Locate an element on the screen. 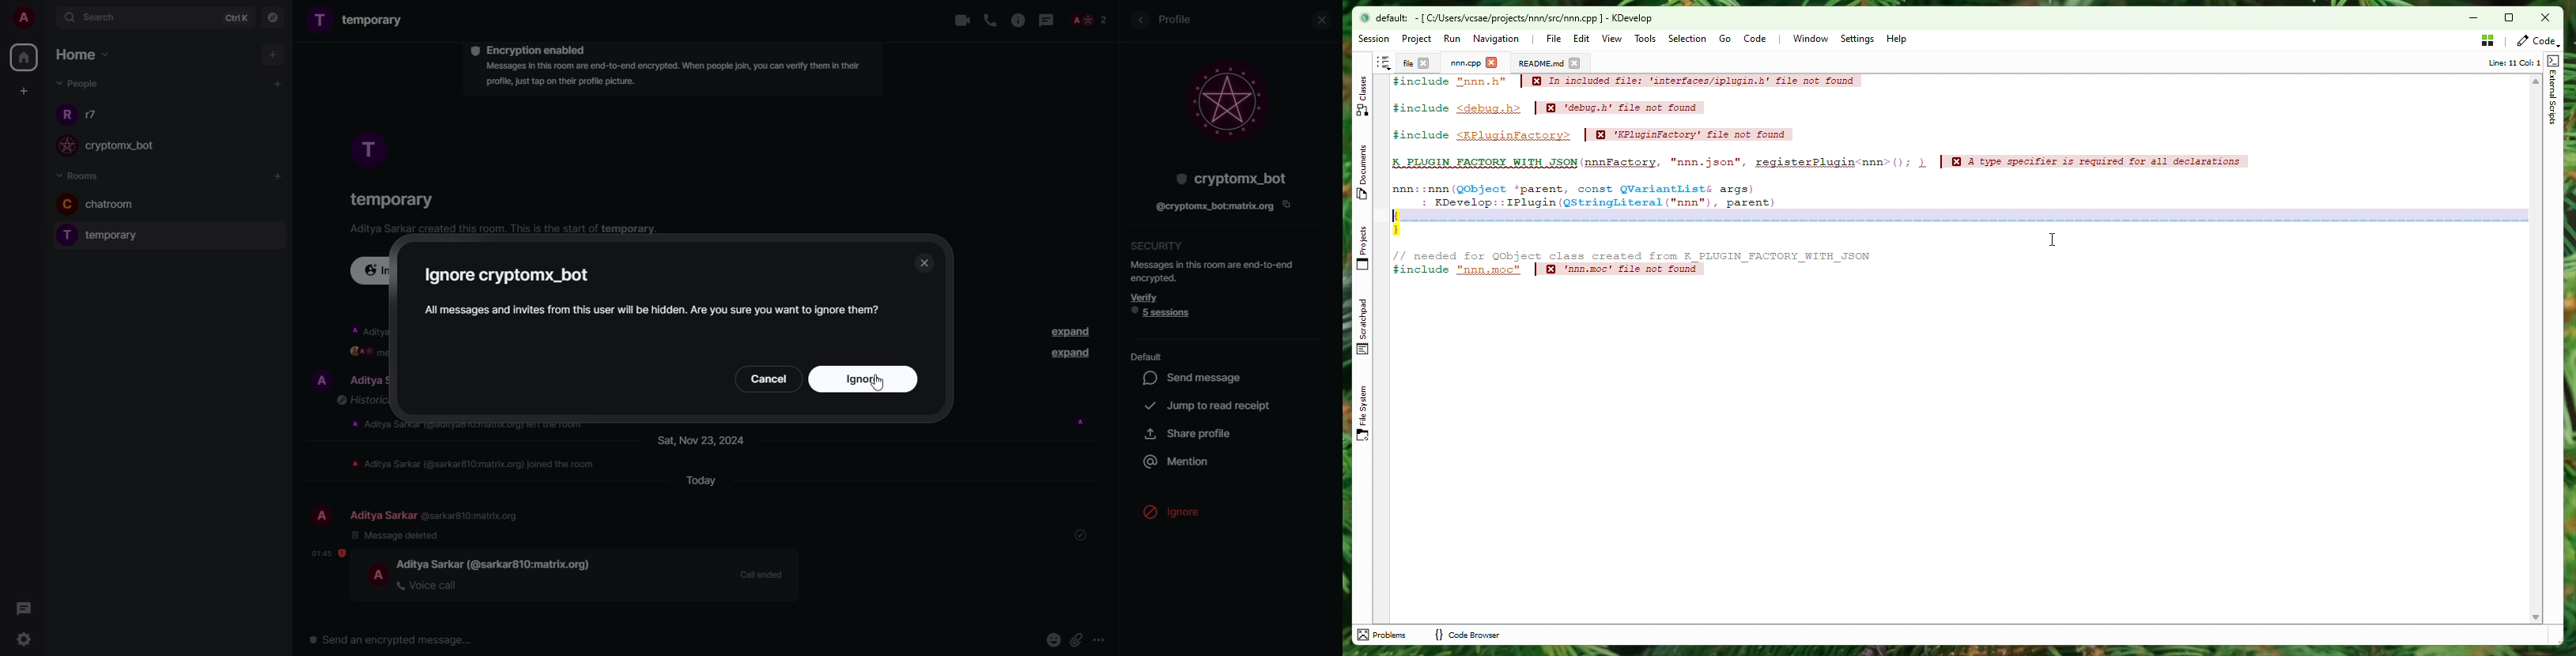  bot is located at coordinates (1229, 178).